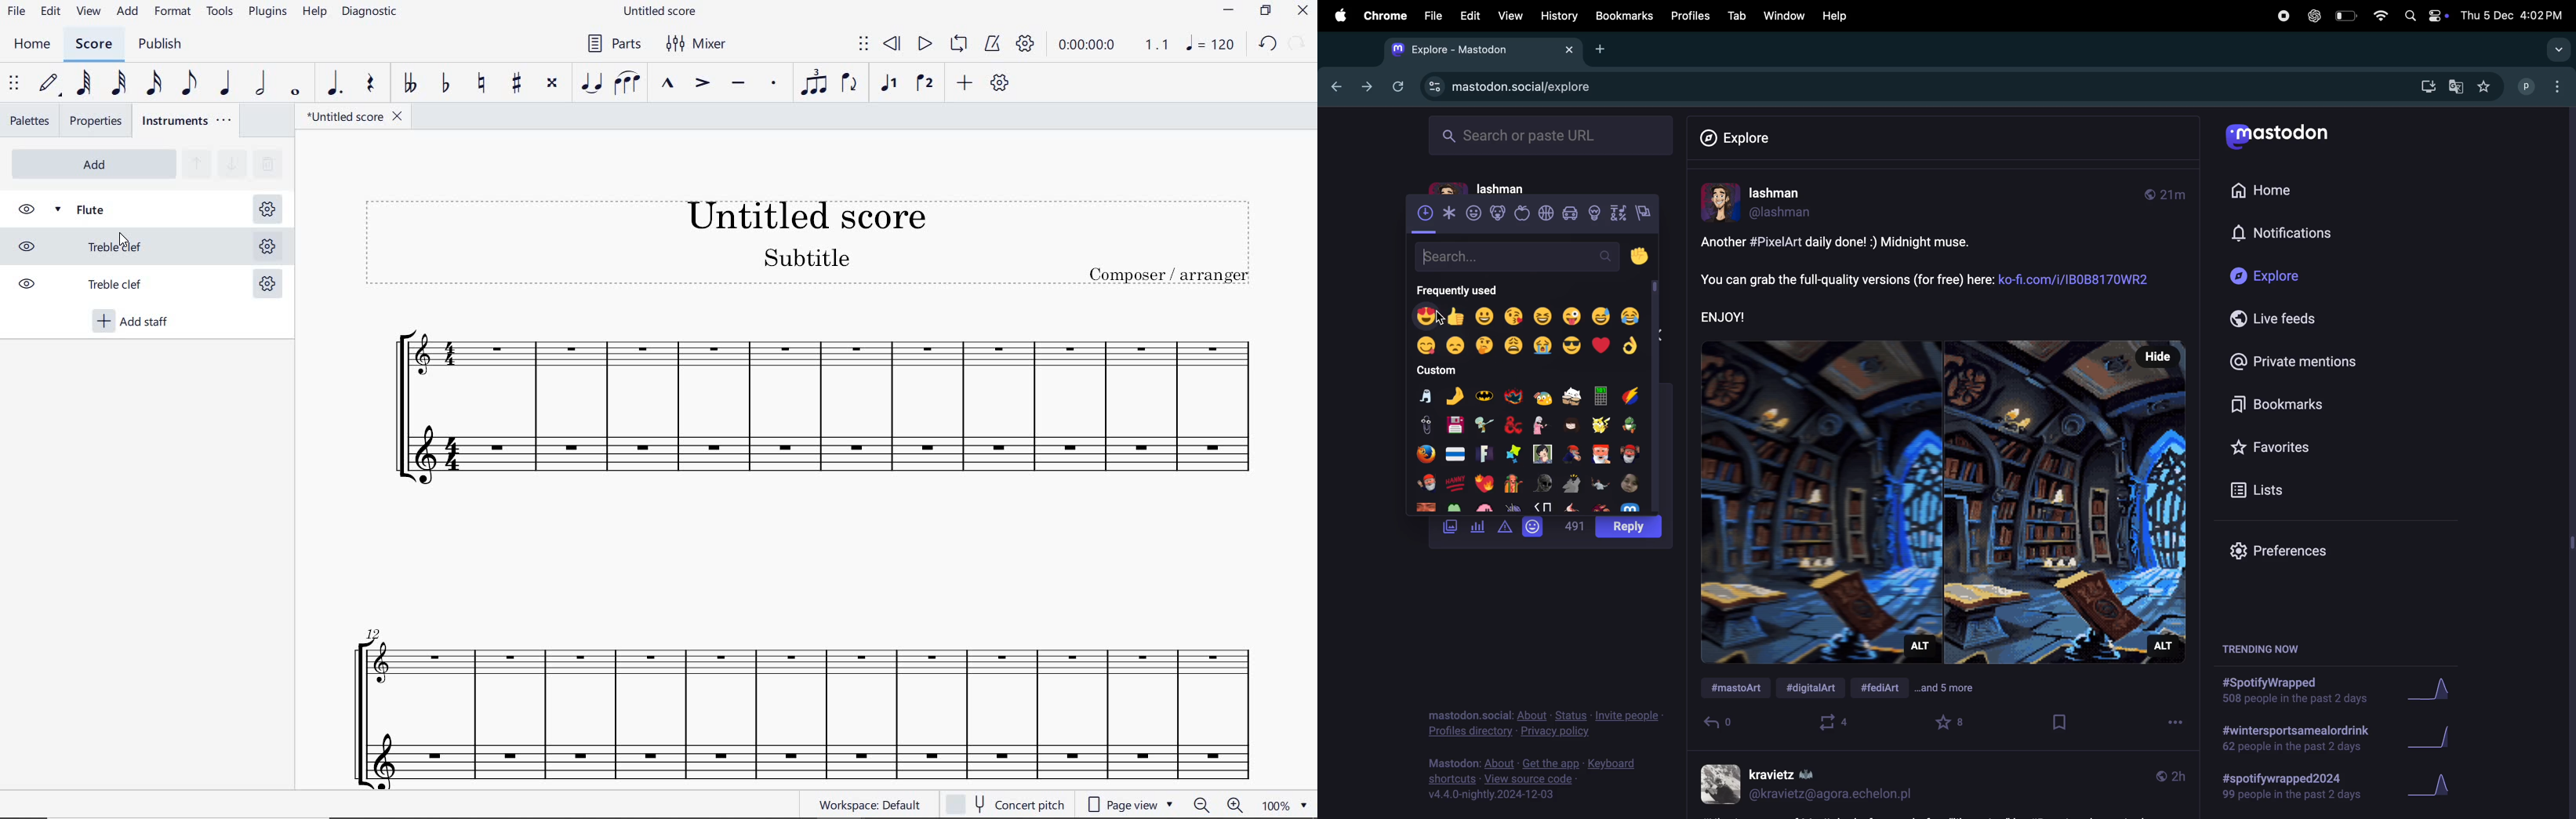  Describe the element at coordinates (1400, 87) in the screenshot. I see `refresh` at that location.